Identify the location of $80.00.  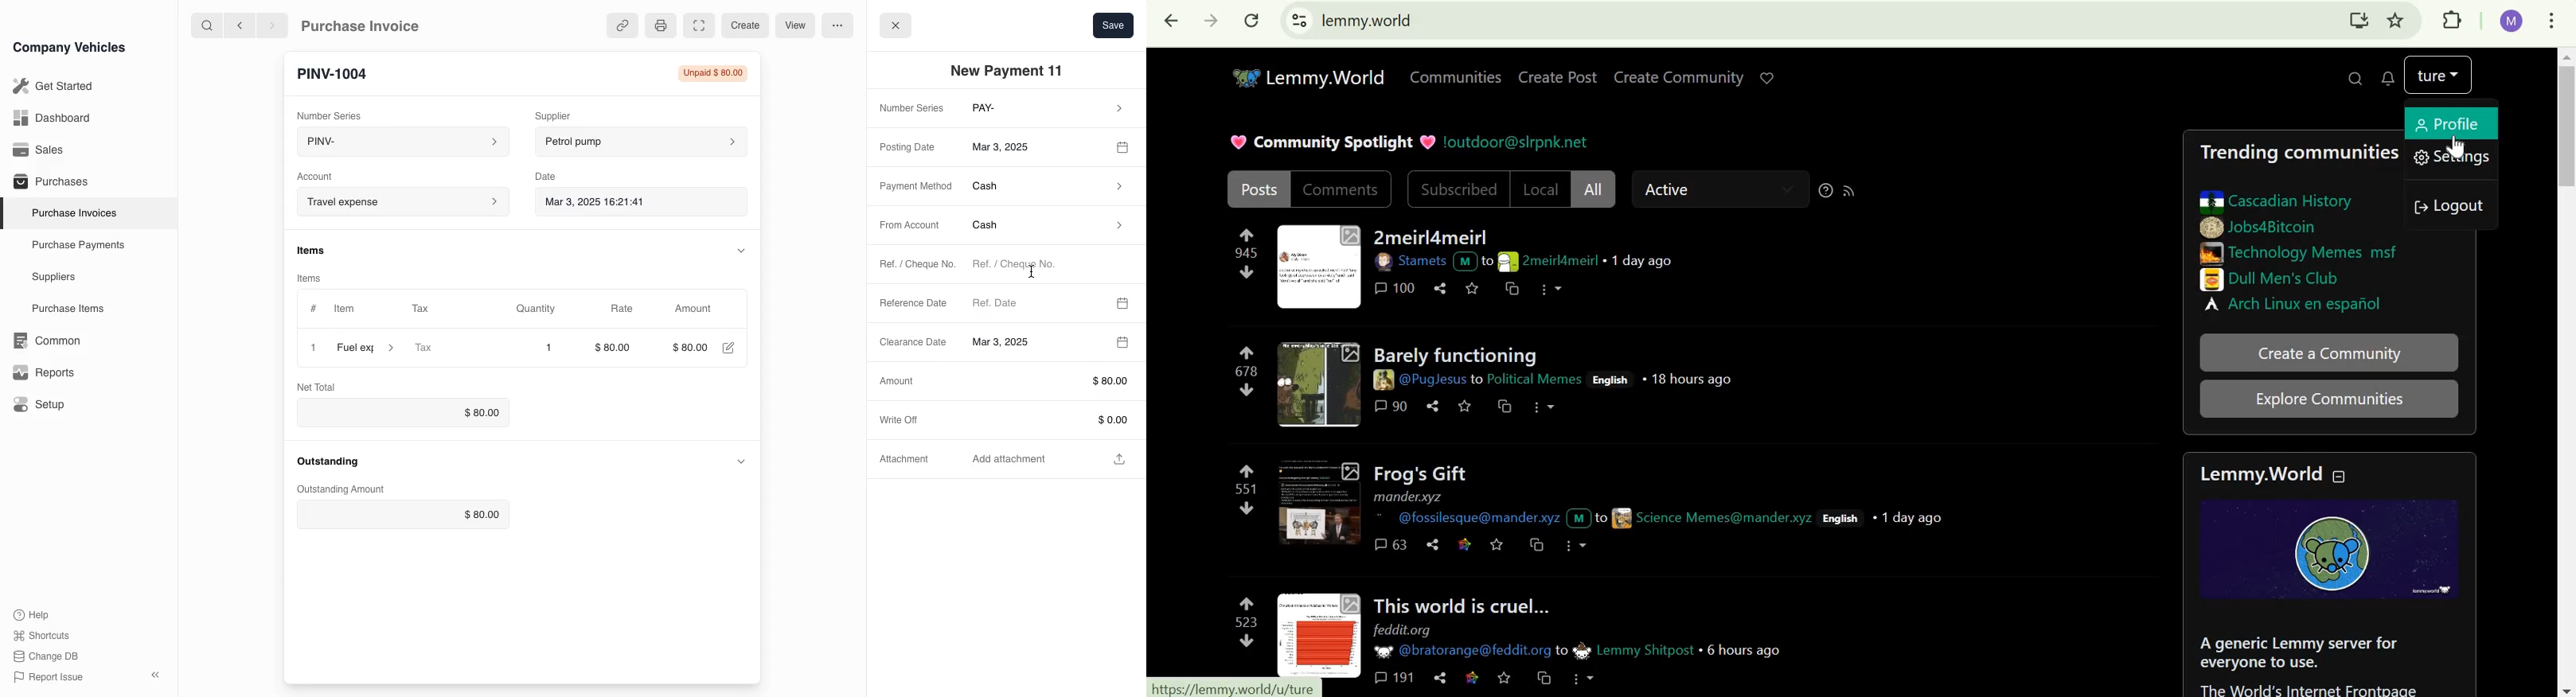
(405, 515).